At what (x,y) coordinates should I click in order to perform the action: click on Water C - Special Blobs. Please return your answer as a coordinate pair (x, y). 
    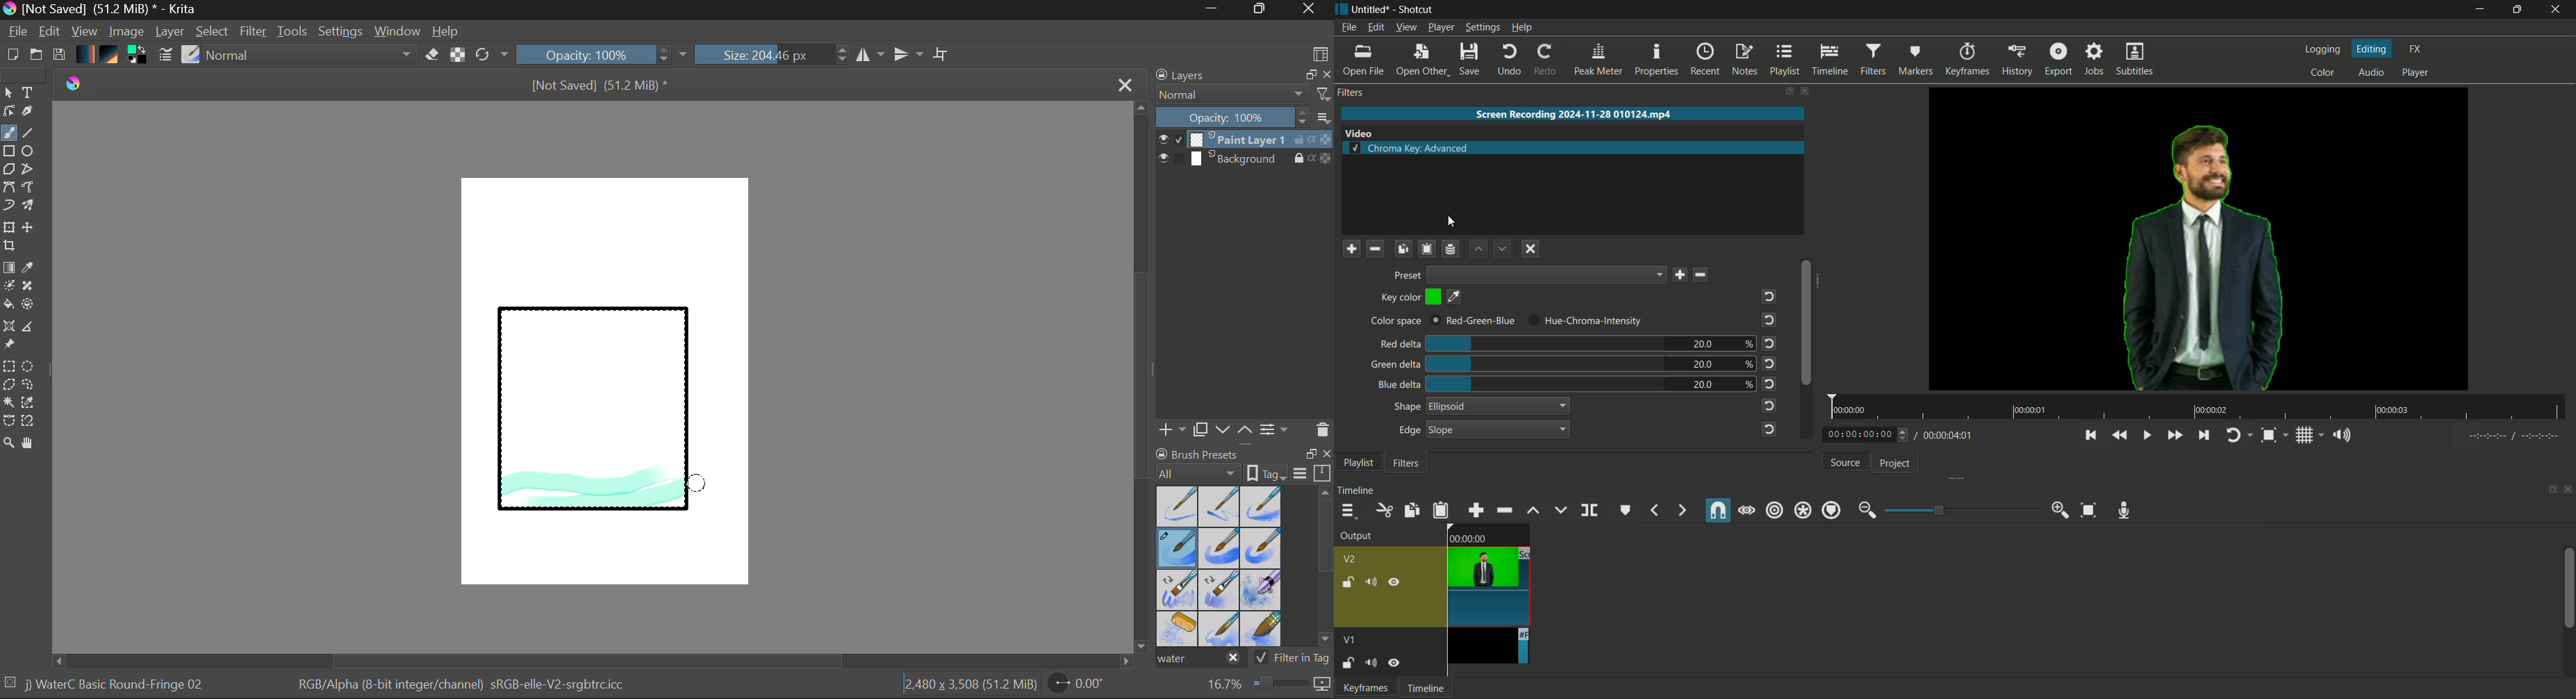
    Looking at the image, I should click on (1262, 591).